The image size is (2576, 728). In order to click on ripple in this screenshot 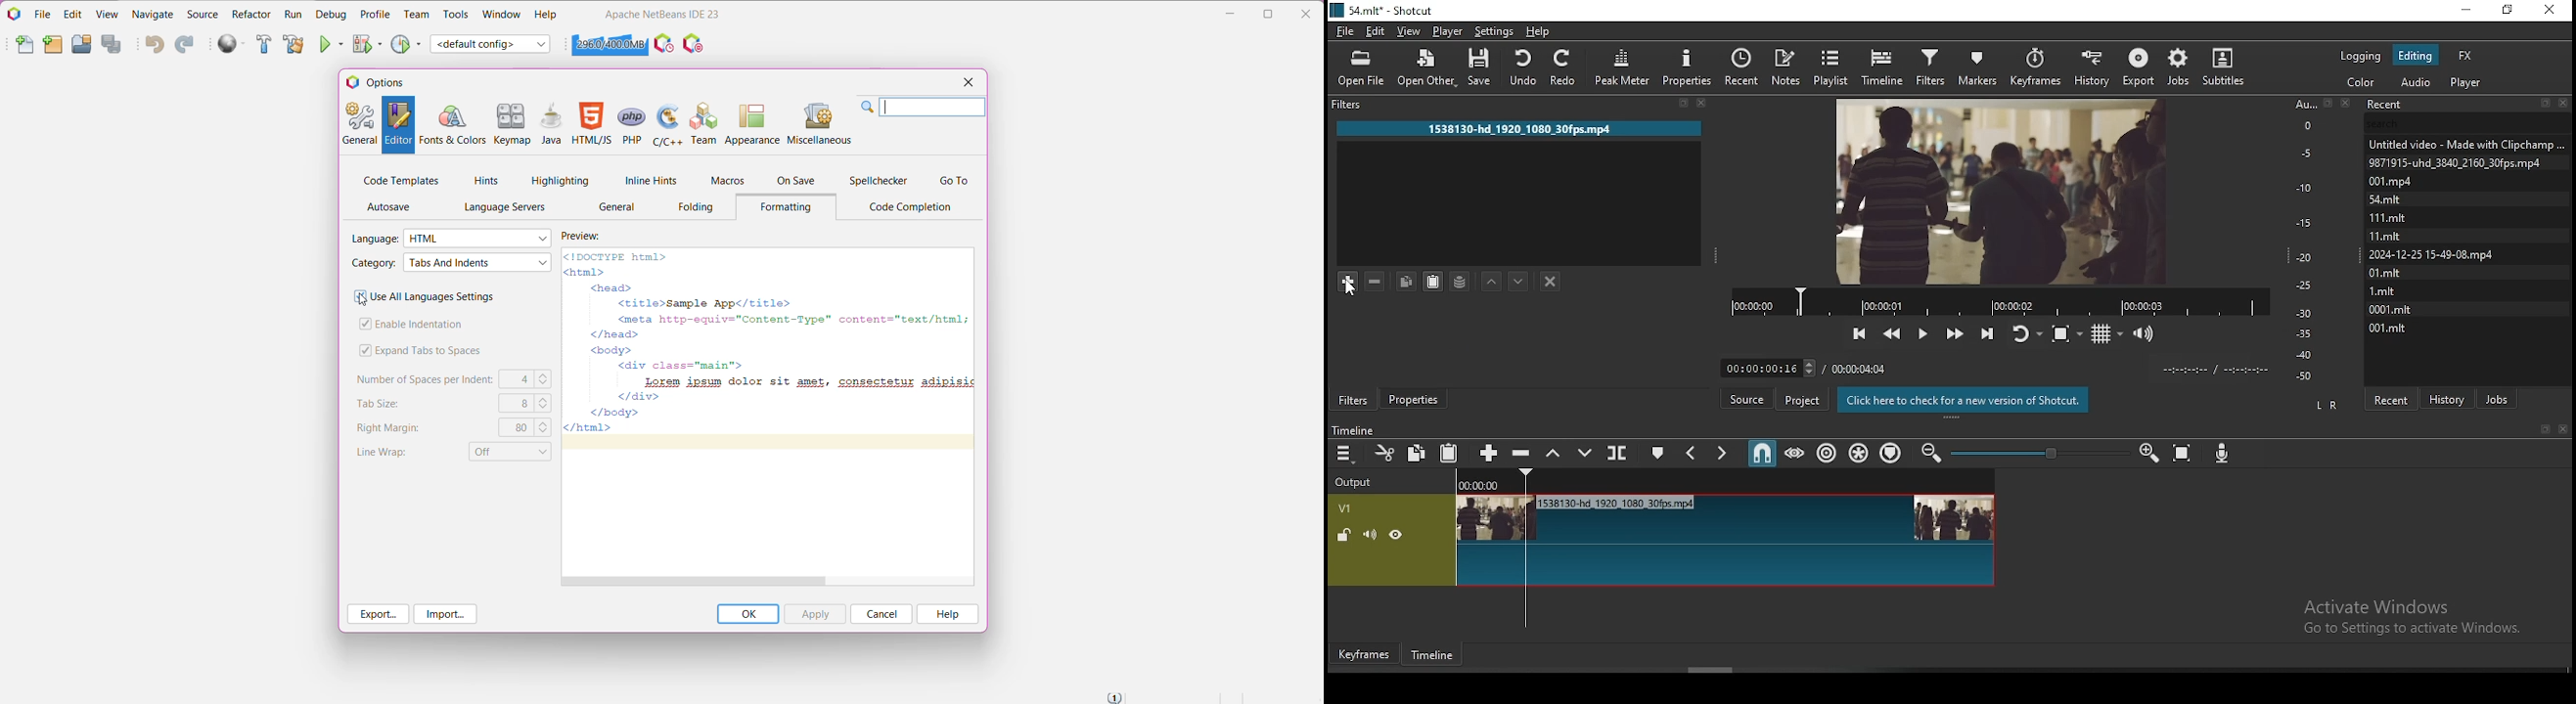, I will do `click(1829, 455)`.